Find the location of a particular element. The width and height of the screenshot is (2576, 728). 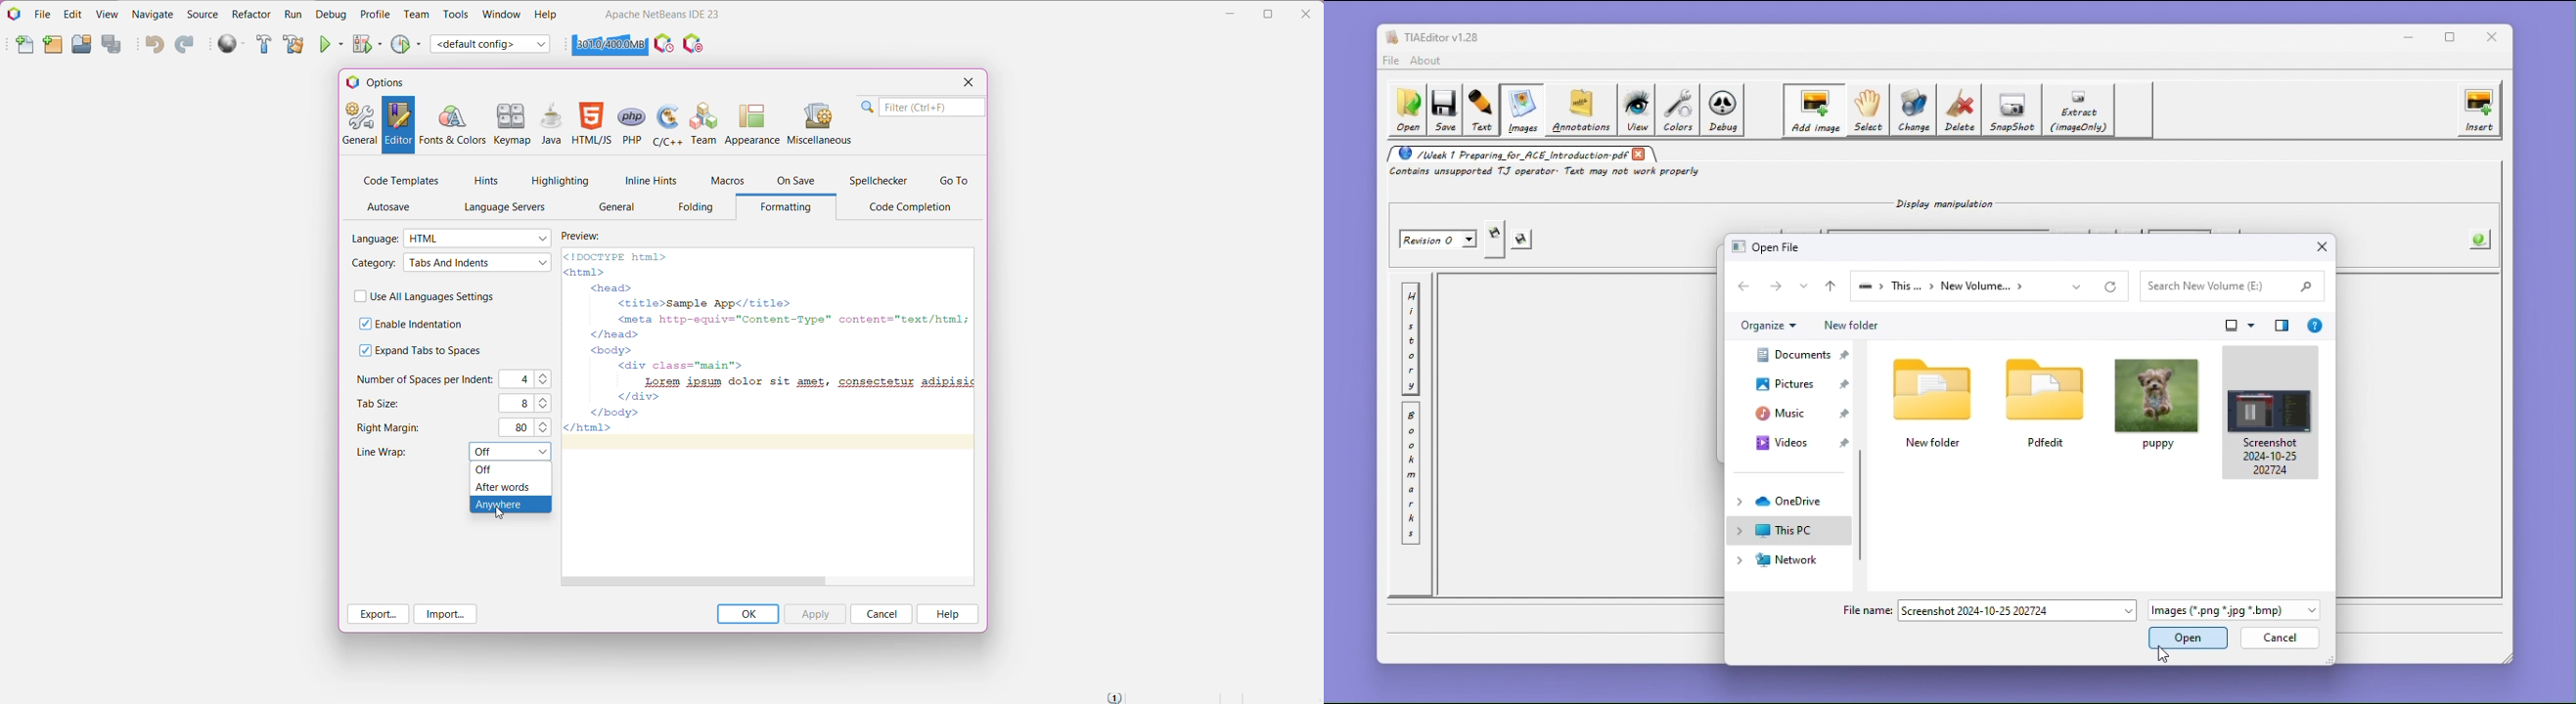

colors  is located at coordinates (1678, 110).